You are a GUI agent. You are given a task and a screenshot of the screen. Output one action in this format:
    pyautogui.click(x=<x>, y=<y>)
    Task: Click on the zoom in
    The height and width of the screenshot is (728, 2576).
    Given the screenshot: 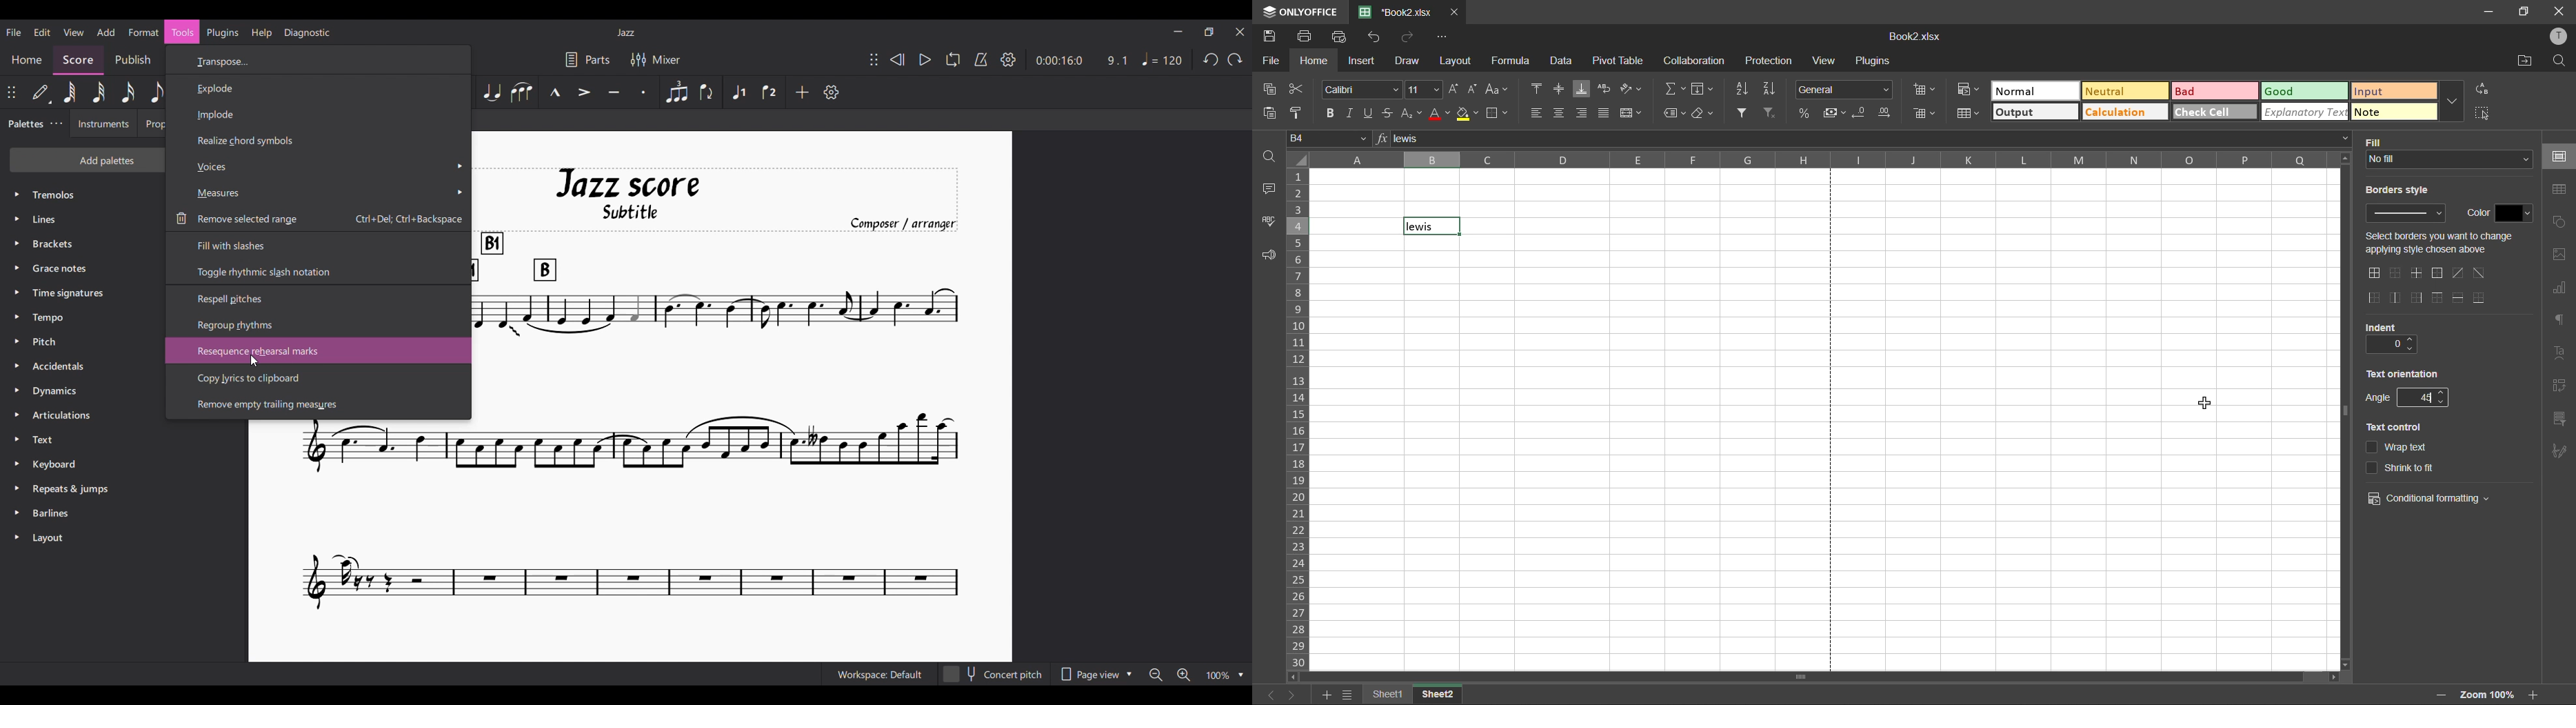 What is the action you would take?
    pyautogui.click(x=2537, y=694)
    